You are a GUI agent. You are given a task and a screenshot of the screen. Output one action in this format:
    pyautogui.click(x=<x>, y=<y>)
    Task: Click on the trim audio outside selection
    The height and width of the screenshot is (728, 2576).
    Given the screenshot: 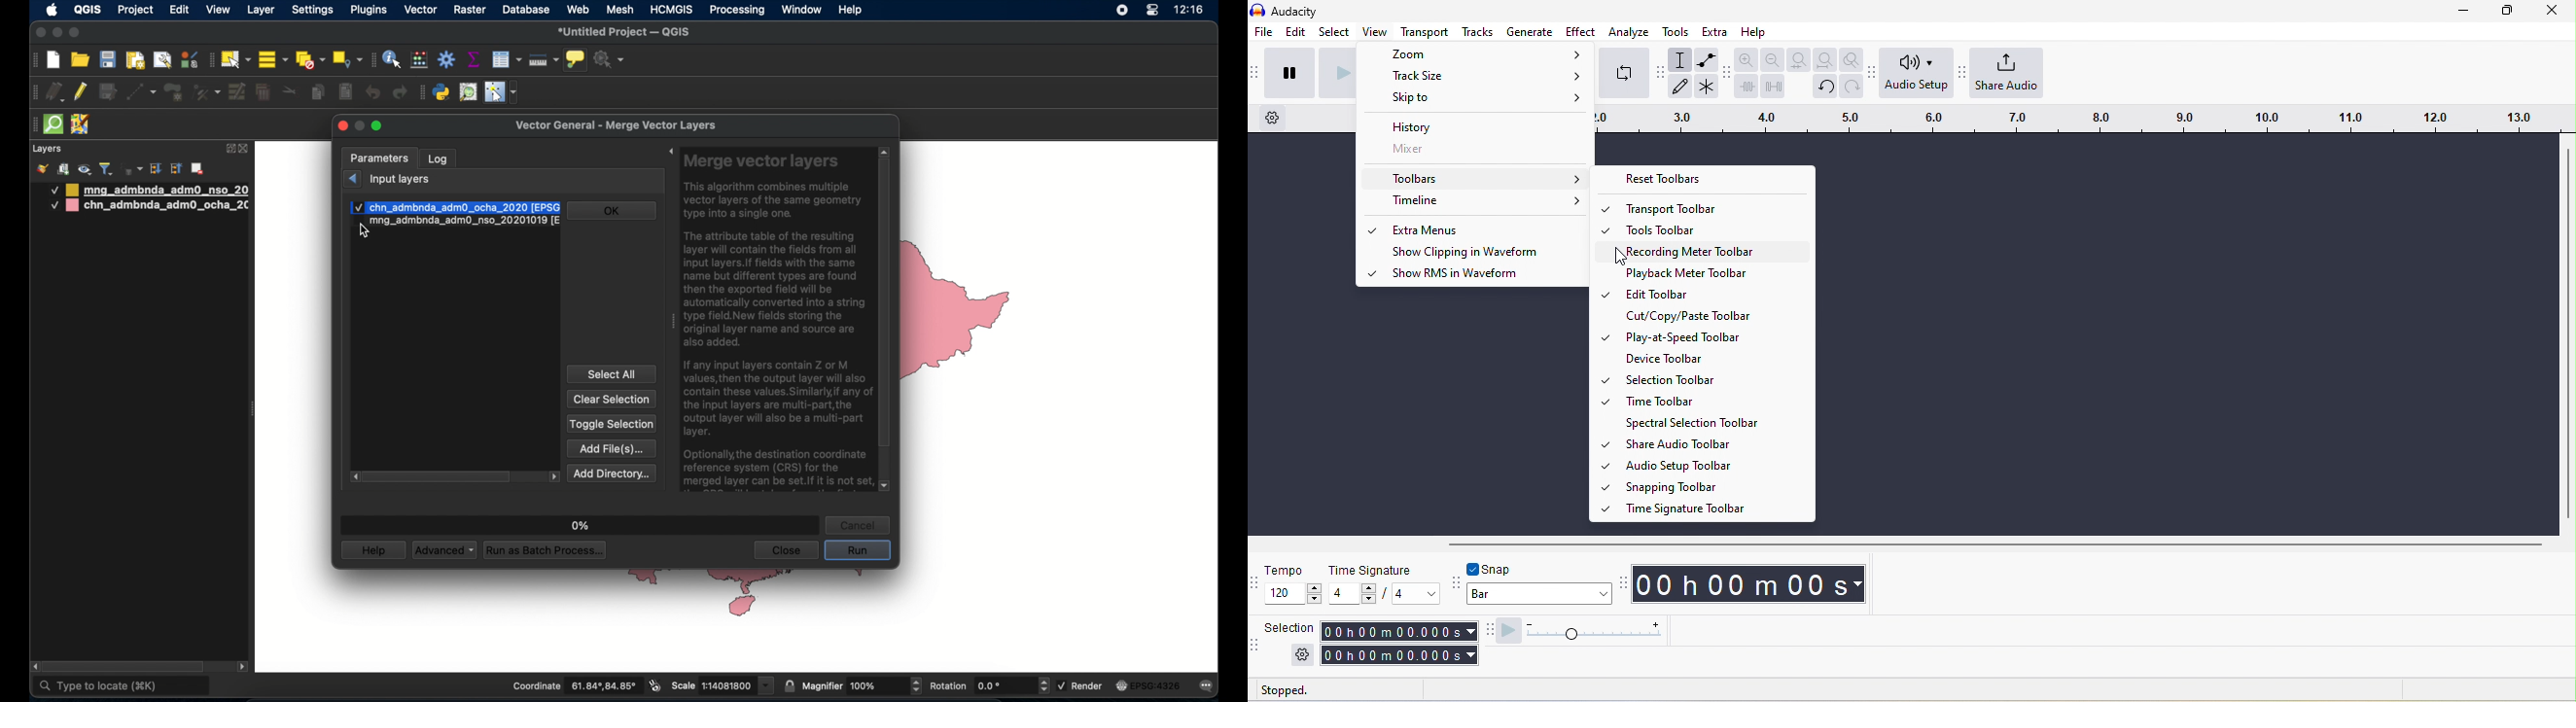 What is the action you would take?
    pyautogui.click(x=1746, y=86)
    